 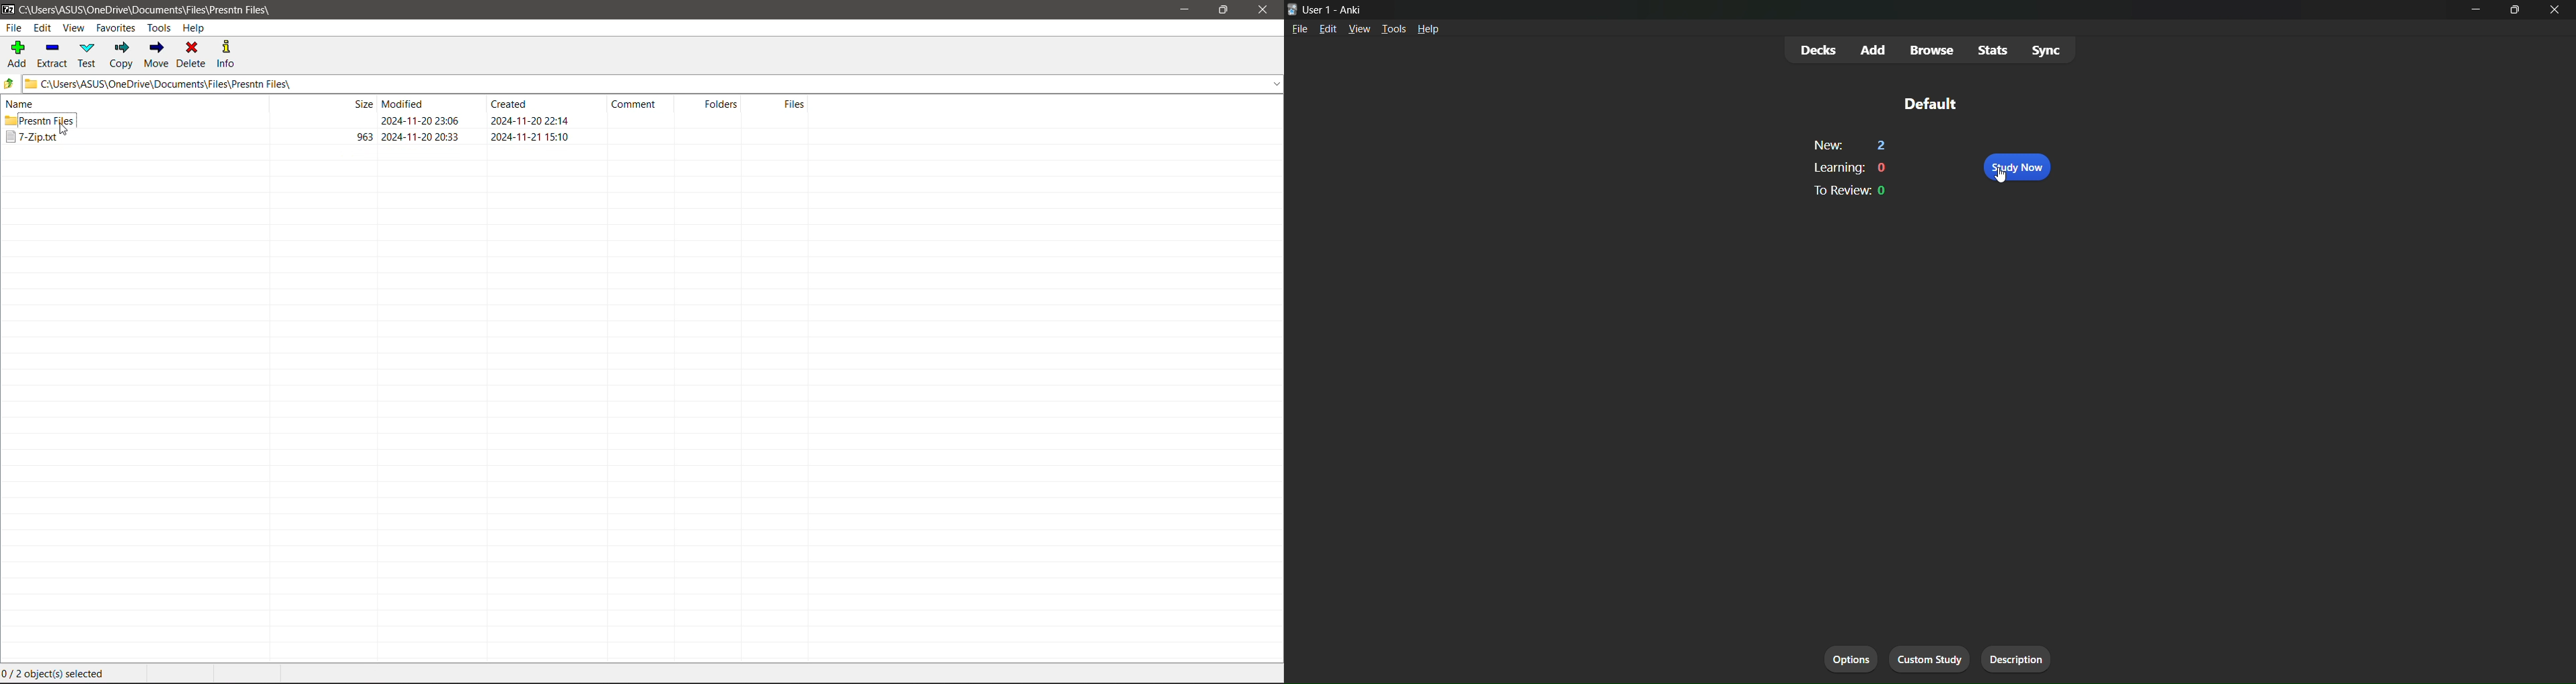 What do you see at coordinates (1818, 50) in the screenshot?
I see `decks` at bounding box center [1818, 50].